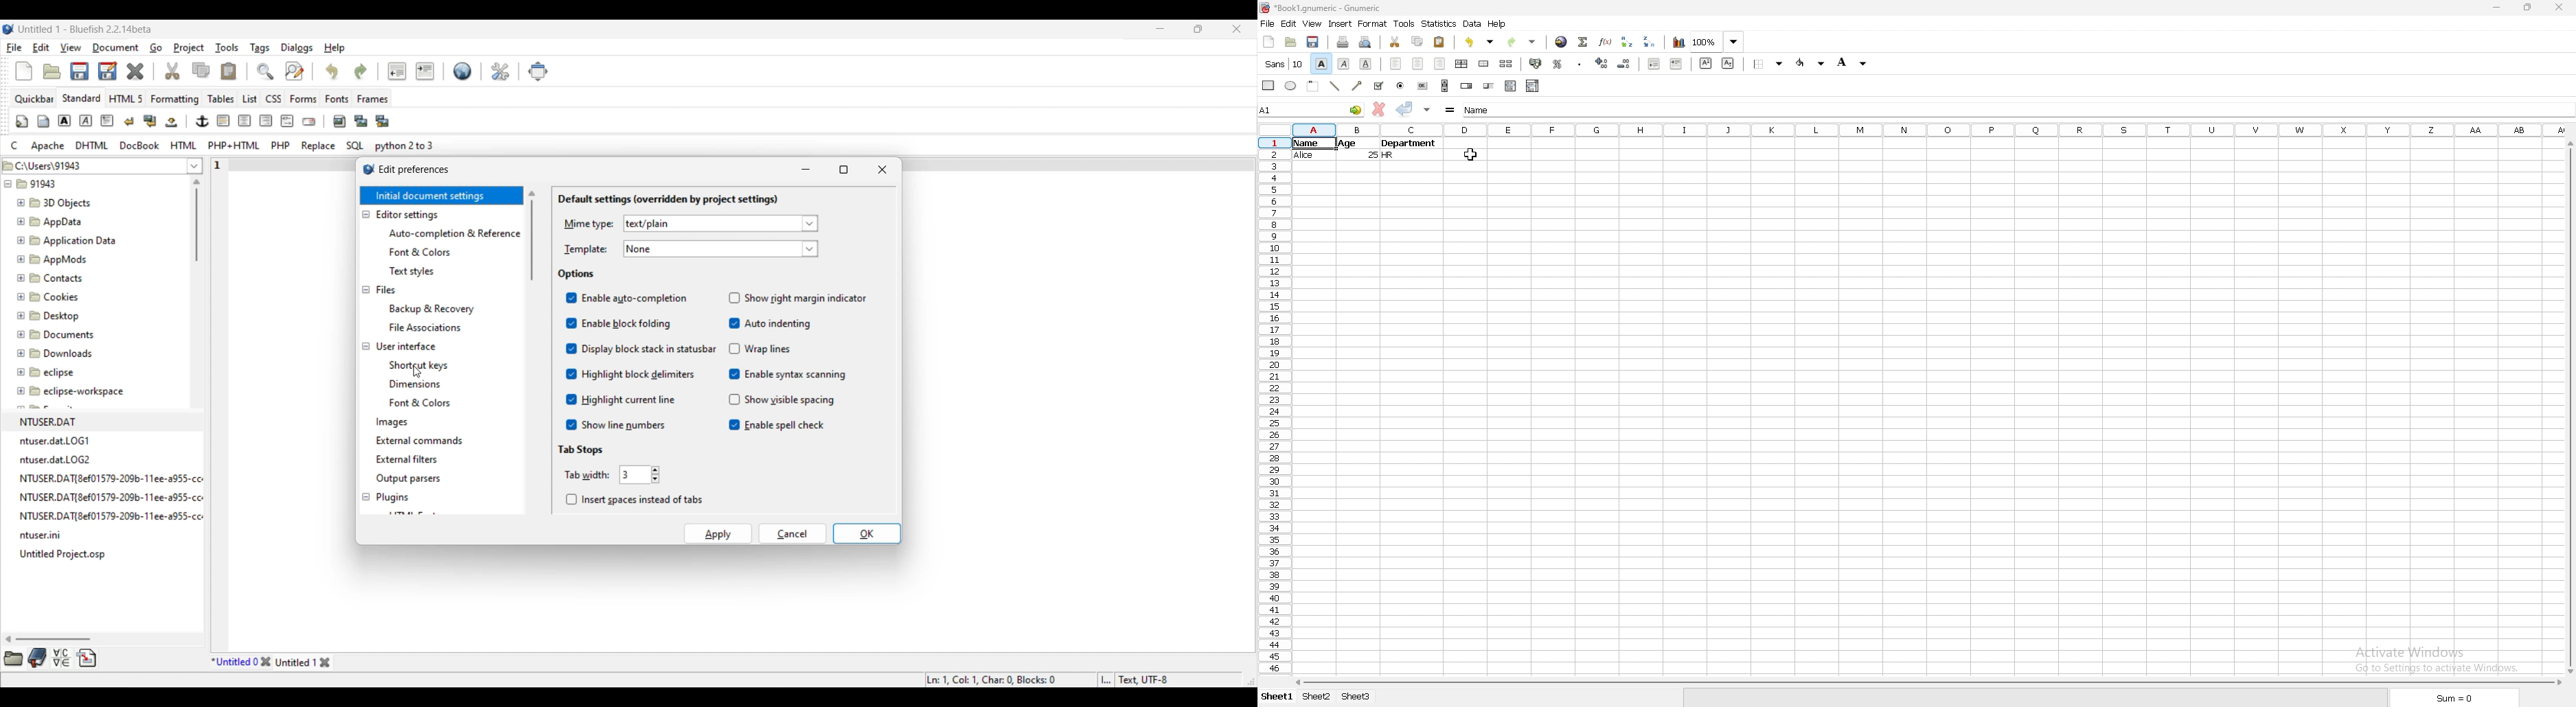 This screenshot has width=2576, height=728. Describe the element at coordinates (1426, 110) in the screenshot. I see `accept changes in all cells` at that location.